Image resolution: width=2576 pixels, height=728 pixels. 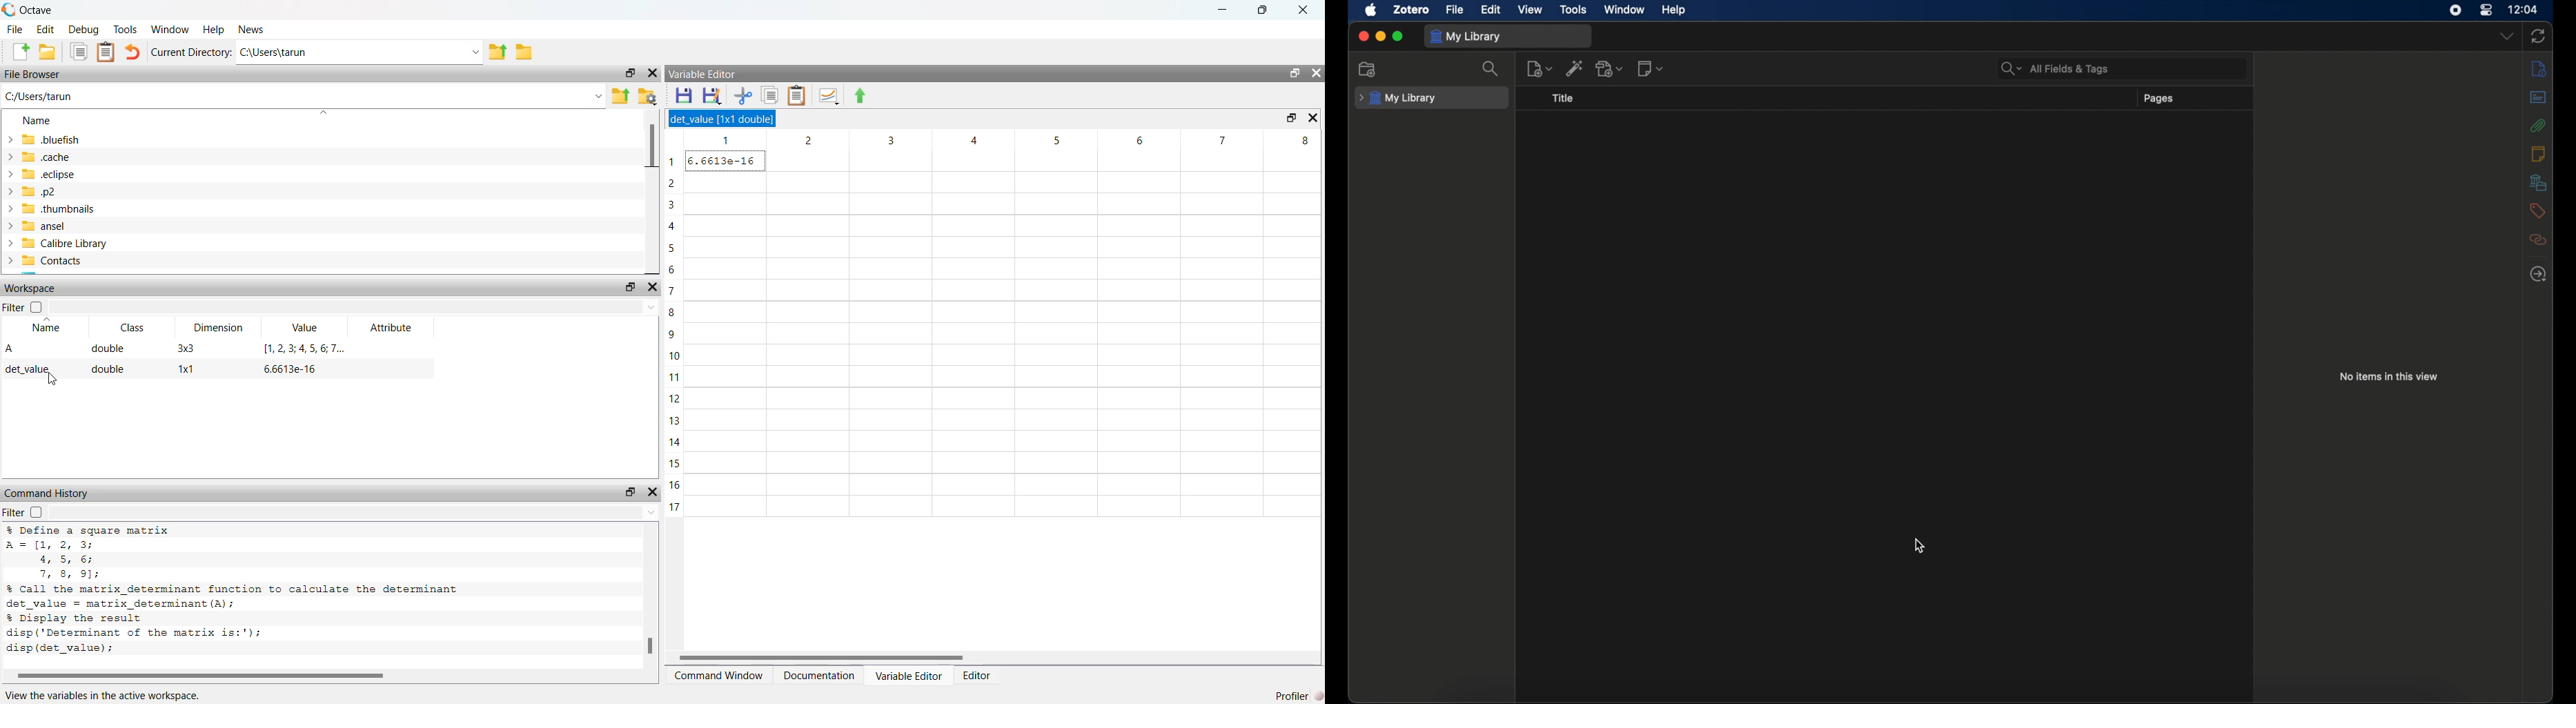 I want to click on cursor, so click(x=48, y=380).